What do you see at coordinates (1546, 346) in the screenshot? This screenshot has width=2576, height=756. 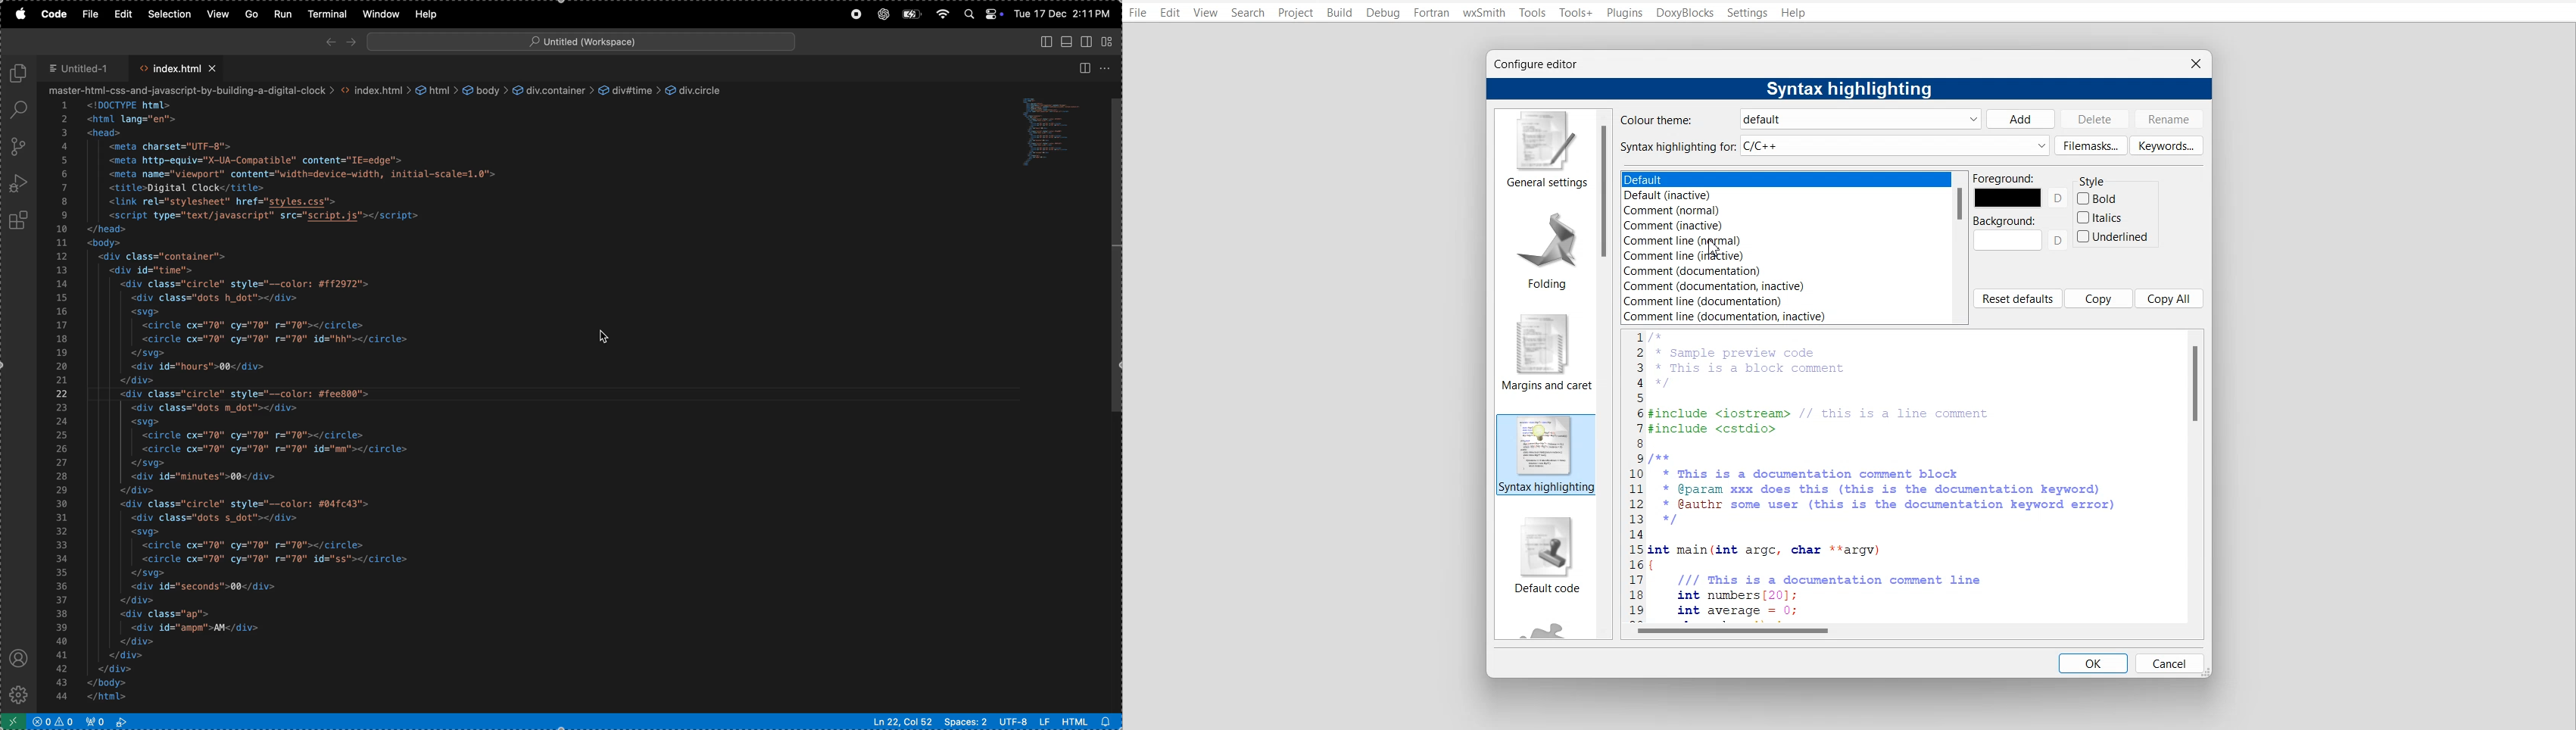 I see `Margin and caret` at bounding box center [1546, 346].